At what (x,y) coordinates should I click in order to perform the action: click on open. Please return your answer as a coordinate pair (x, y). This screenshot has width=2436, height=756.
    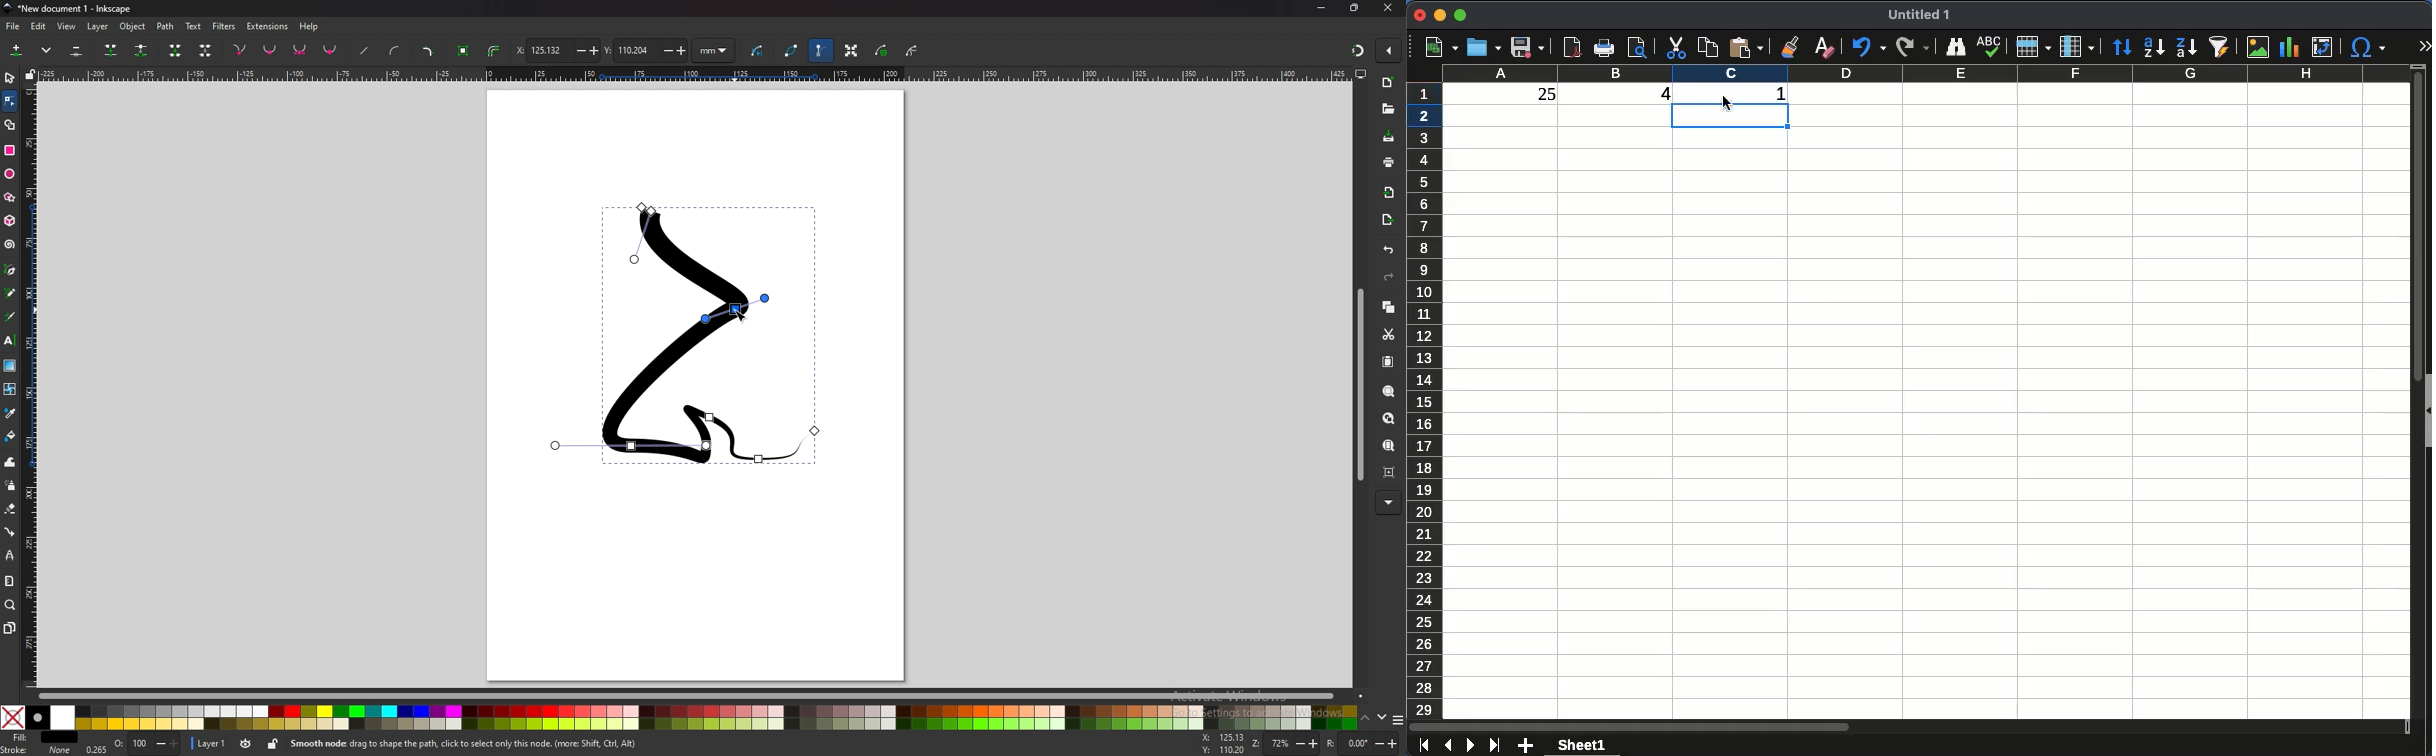
    Looking at the image, I should click on (1484, 47).